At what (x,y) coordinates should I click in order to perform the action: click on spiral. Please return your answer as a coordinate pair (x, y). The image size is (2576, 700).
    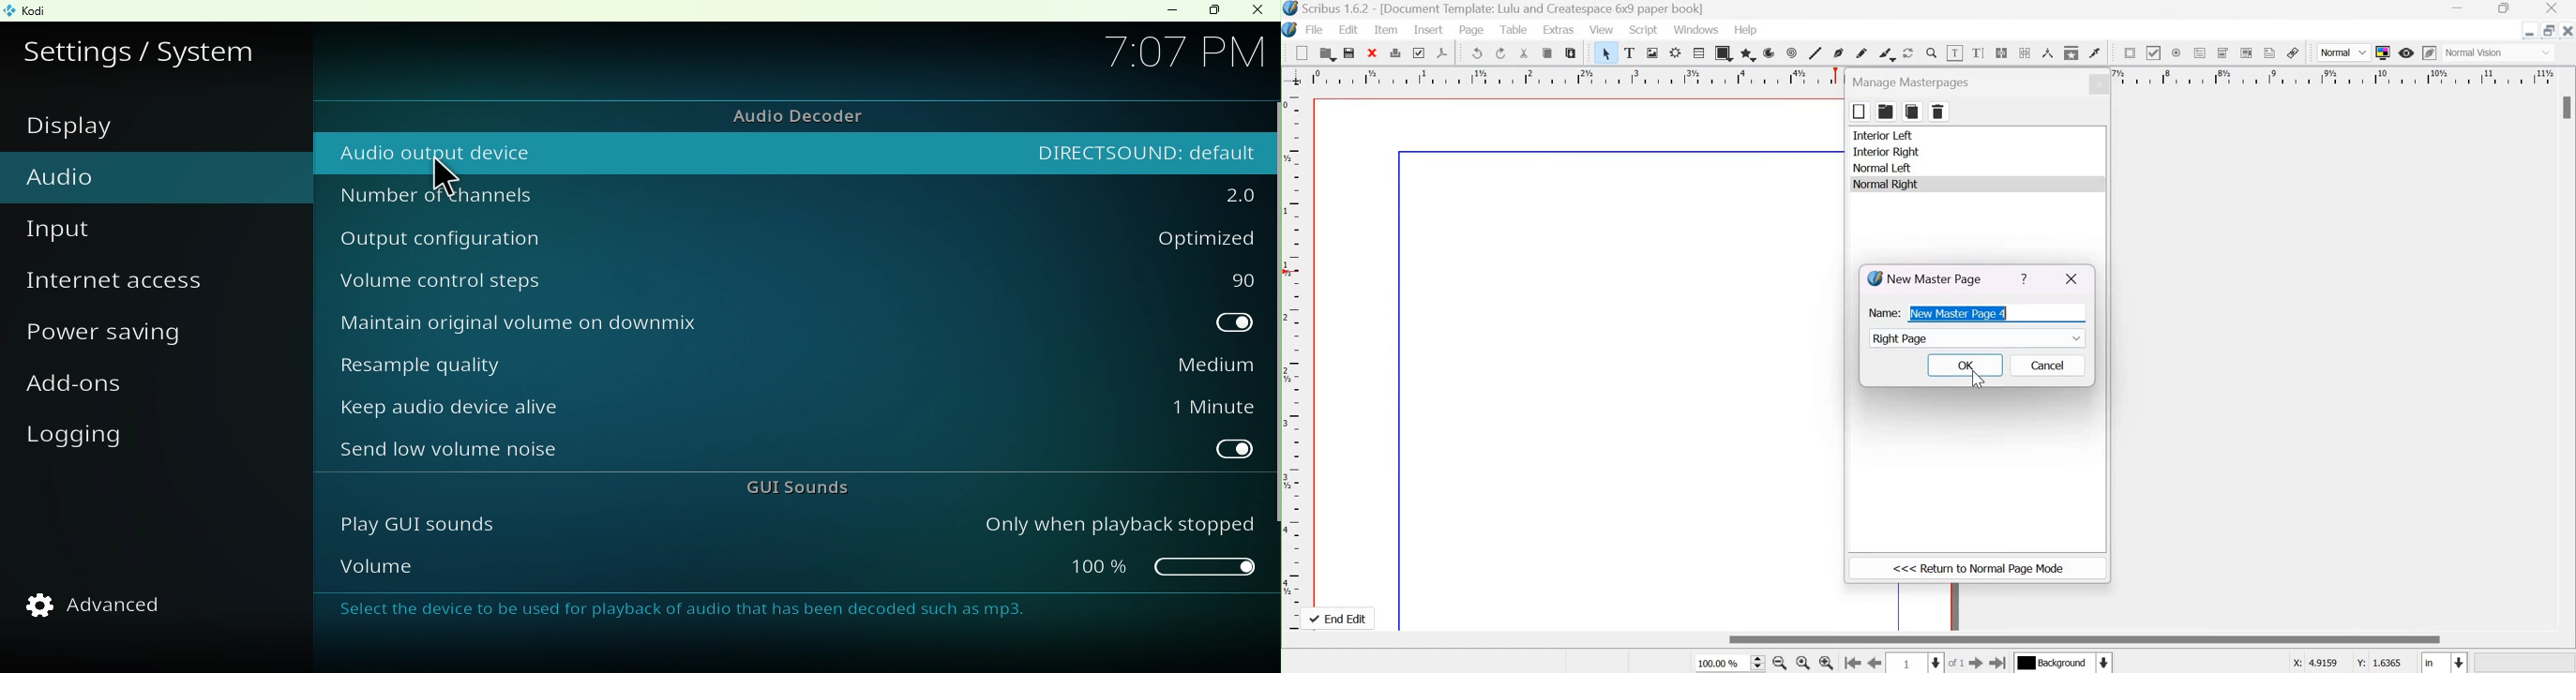
    Looking at the image, I should click on (1792, 53).